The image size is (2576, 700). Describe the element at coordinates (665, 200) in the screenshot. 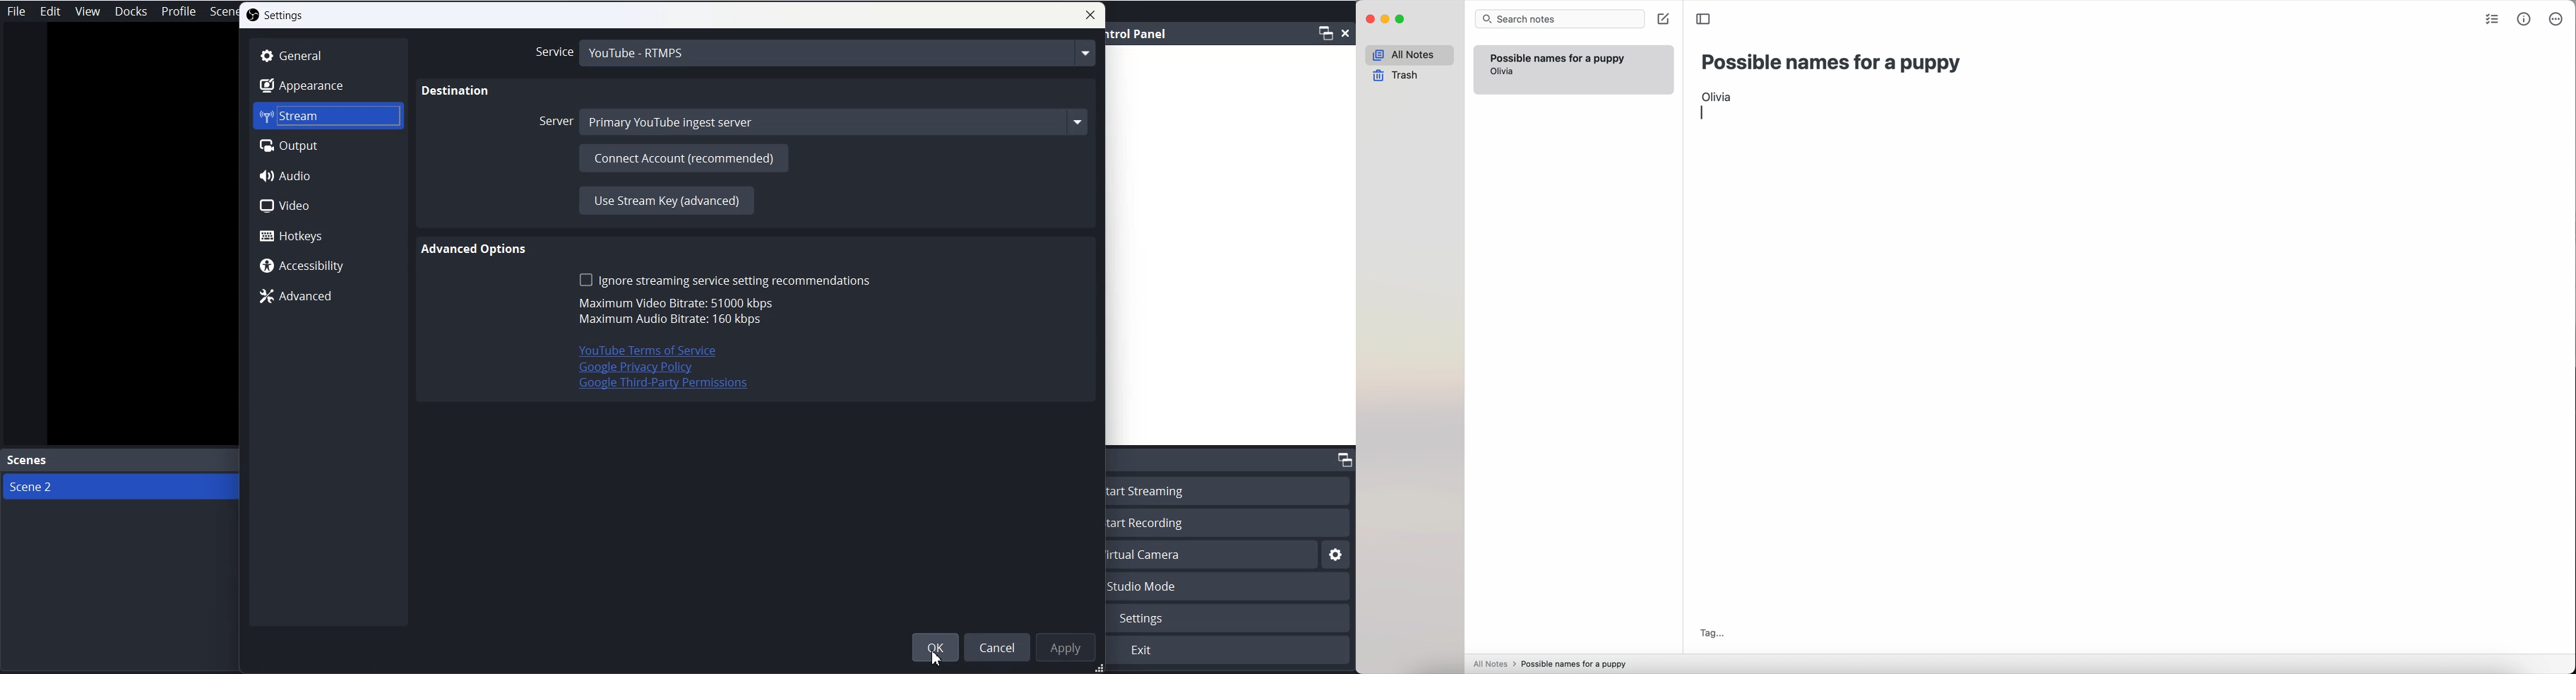

I see `Use stream key advanced` at that location.